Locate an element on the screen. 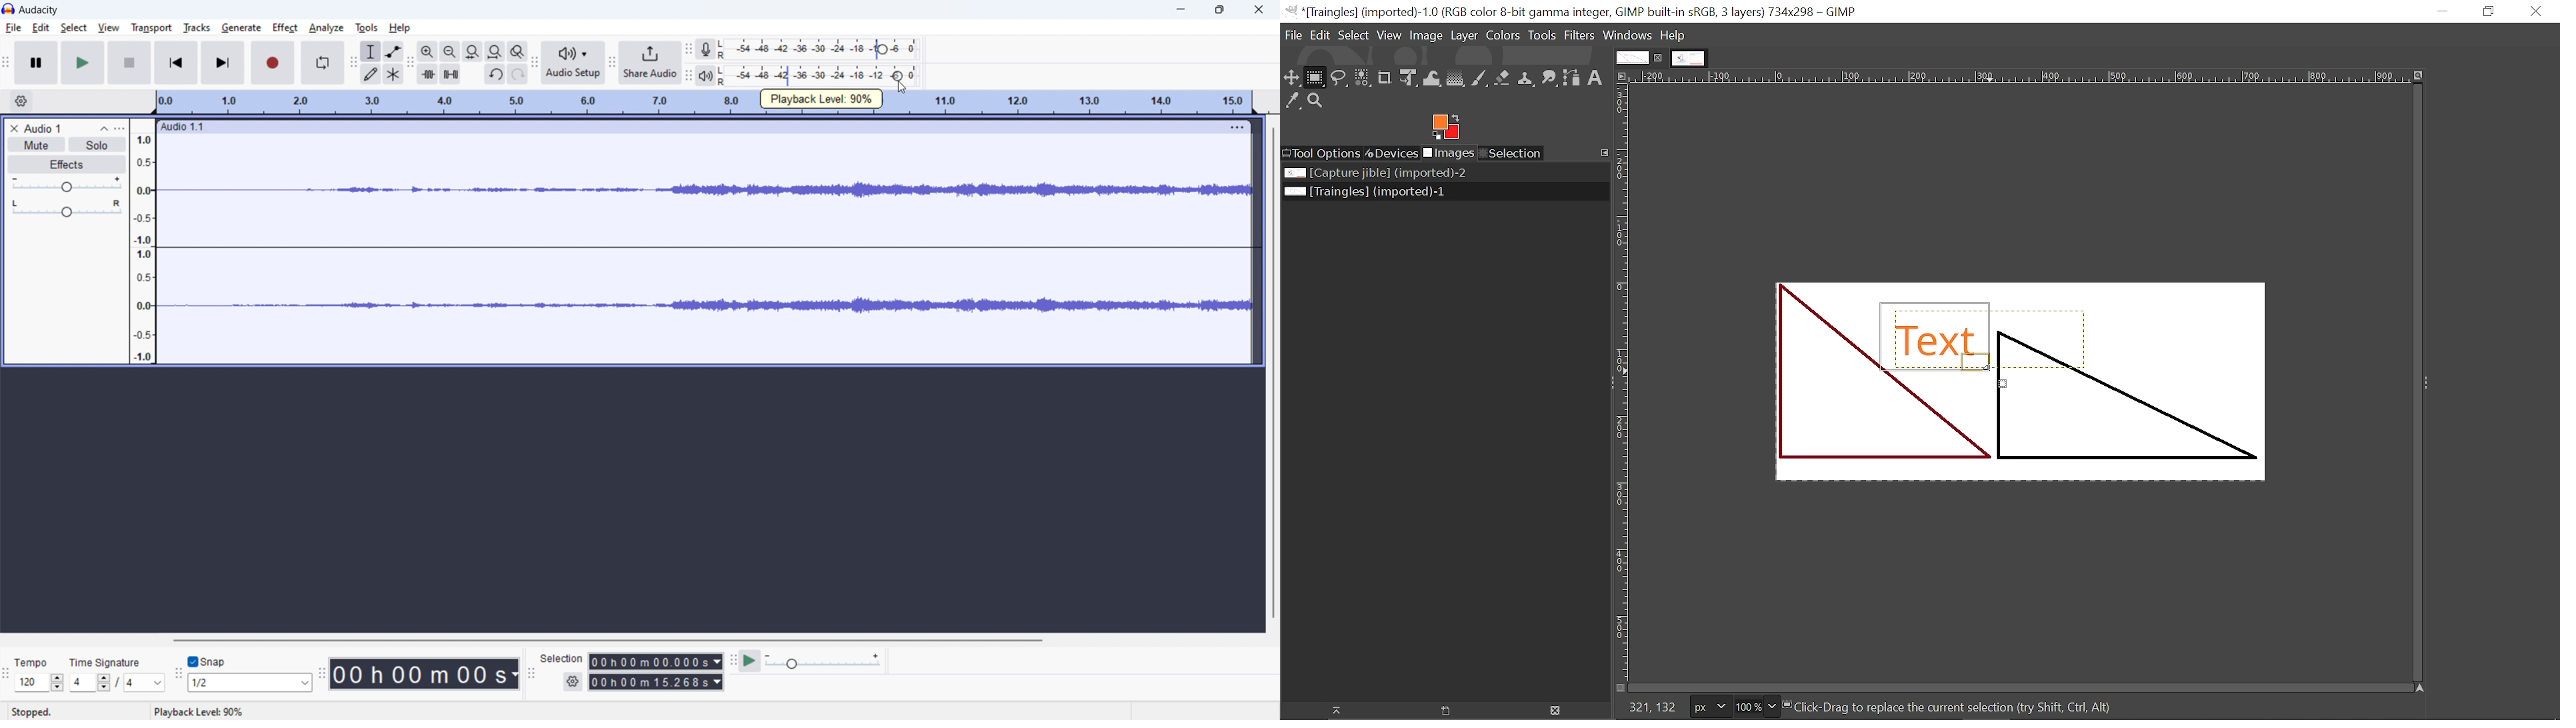 The image size is (2576, 728). view menu is located at coordinates (120, 128).